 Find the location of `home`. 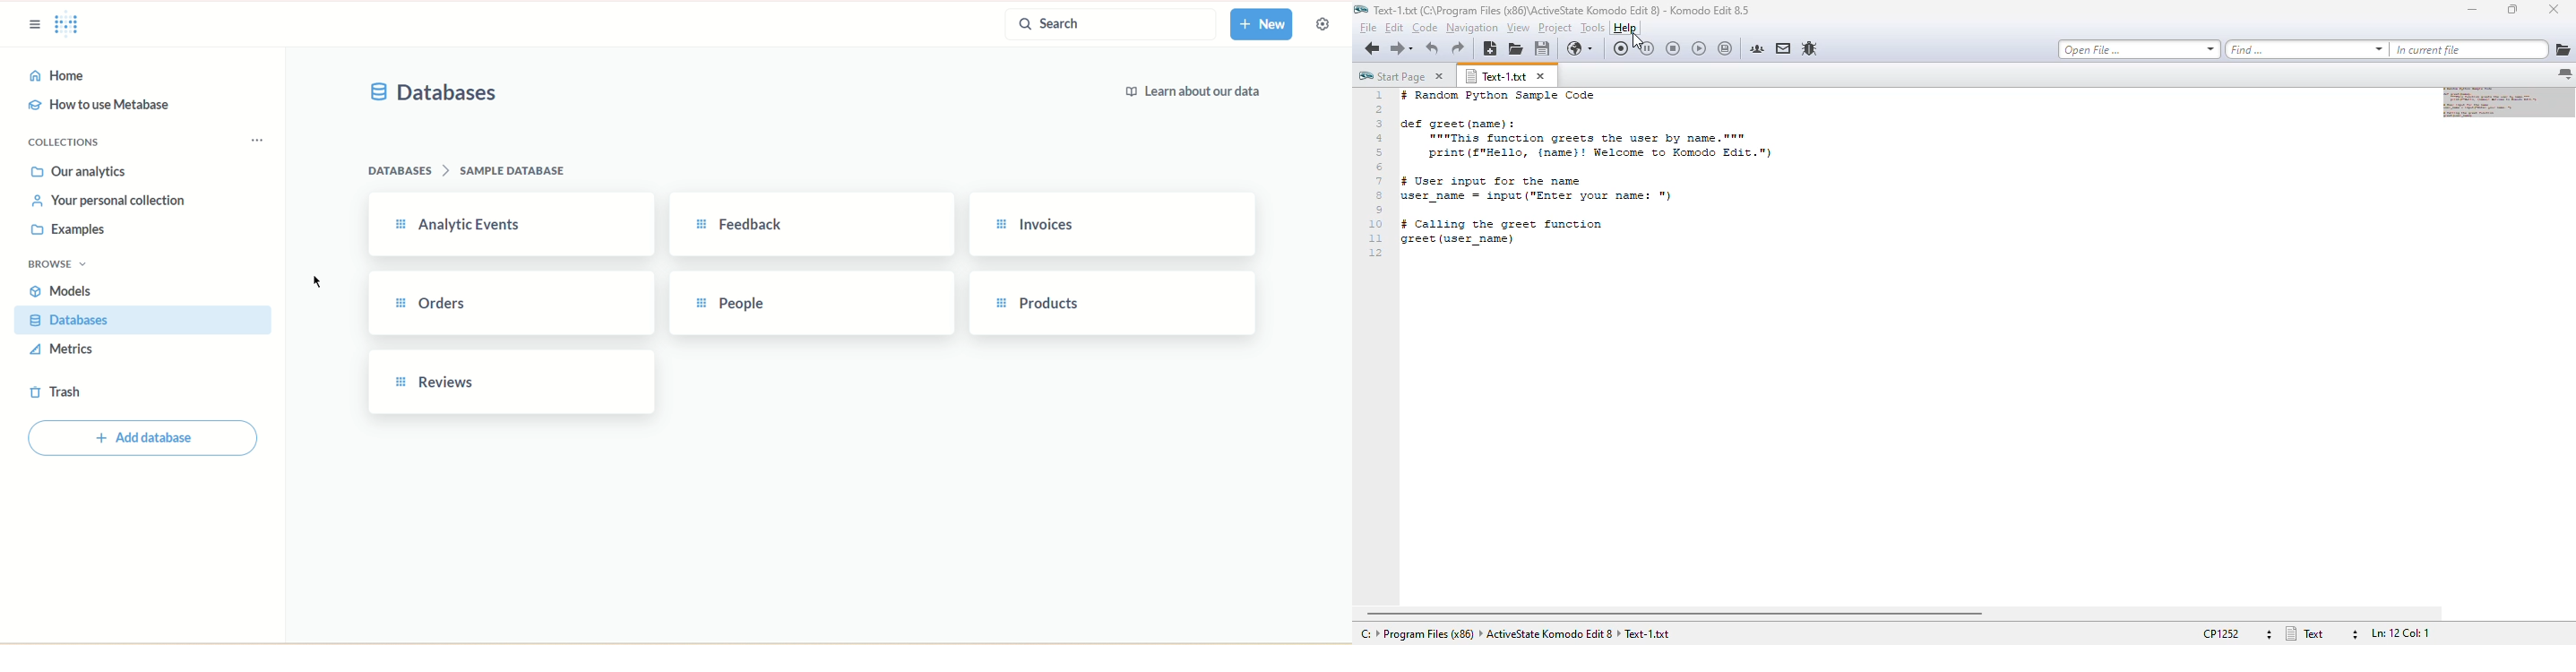

home is located at coordinates (142, 77).